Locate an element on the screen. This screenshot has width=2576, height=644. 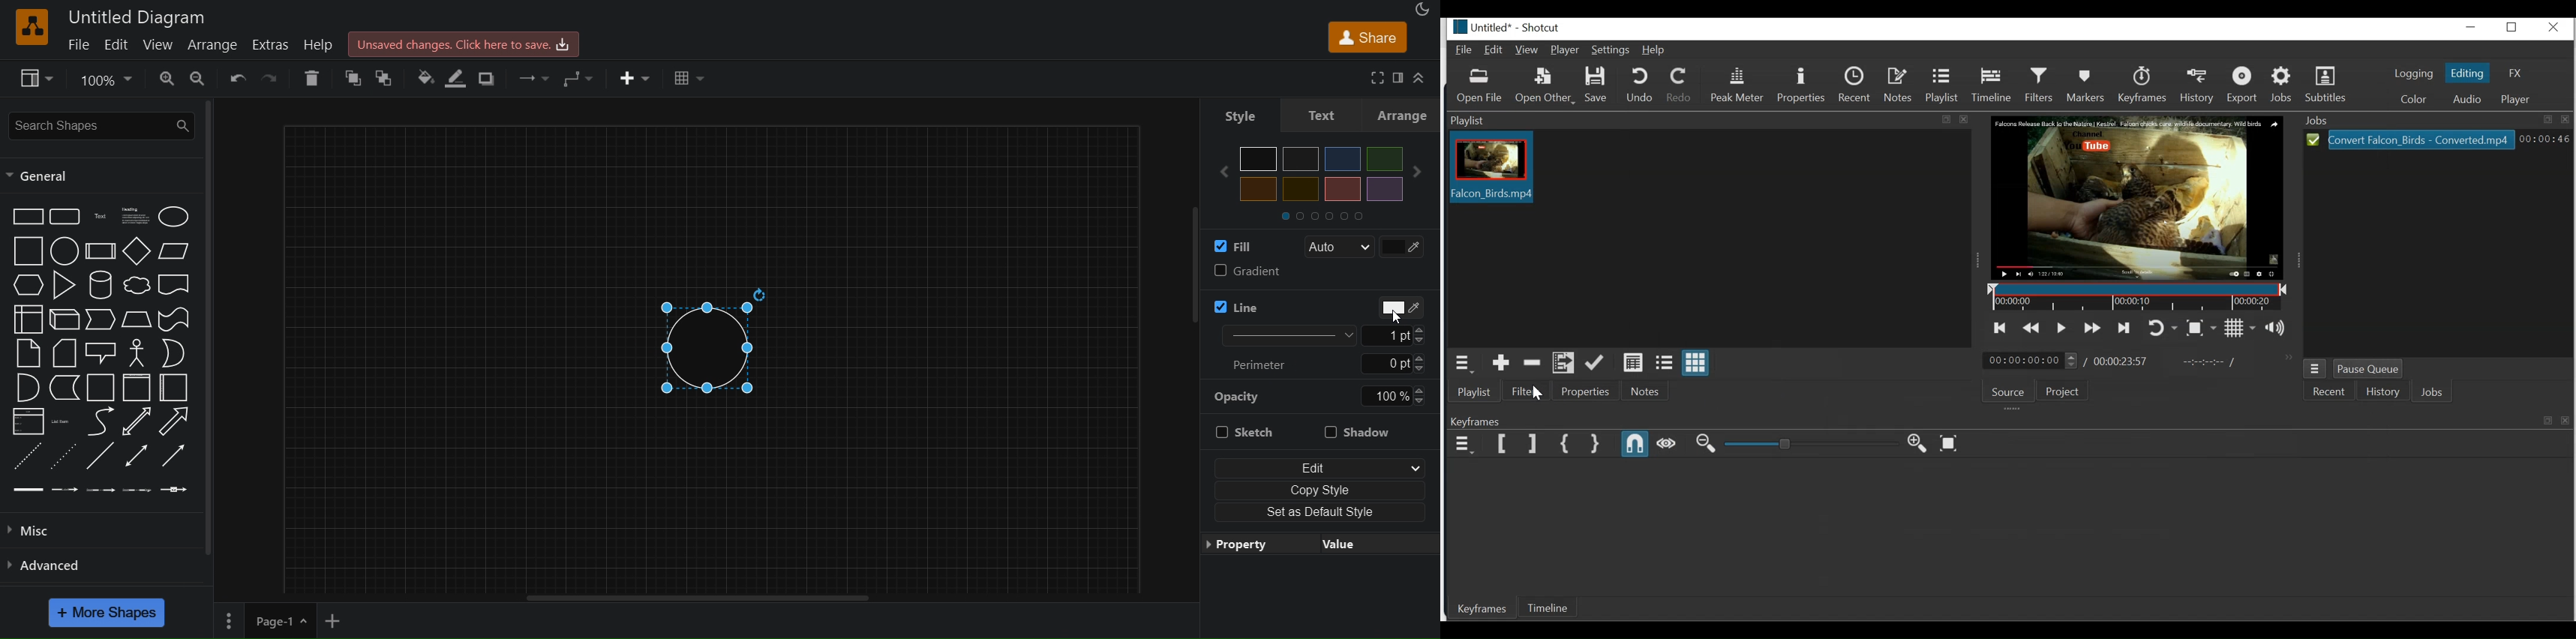
black color is located at coordinates (1259, 159).